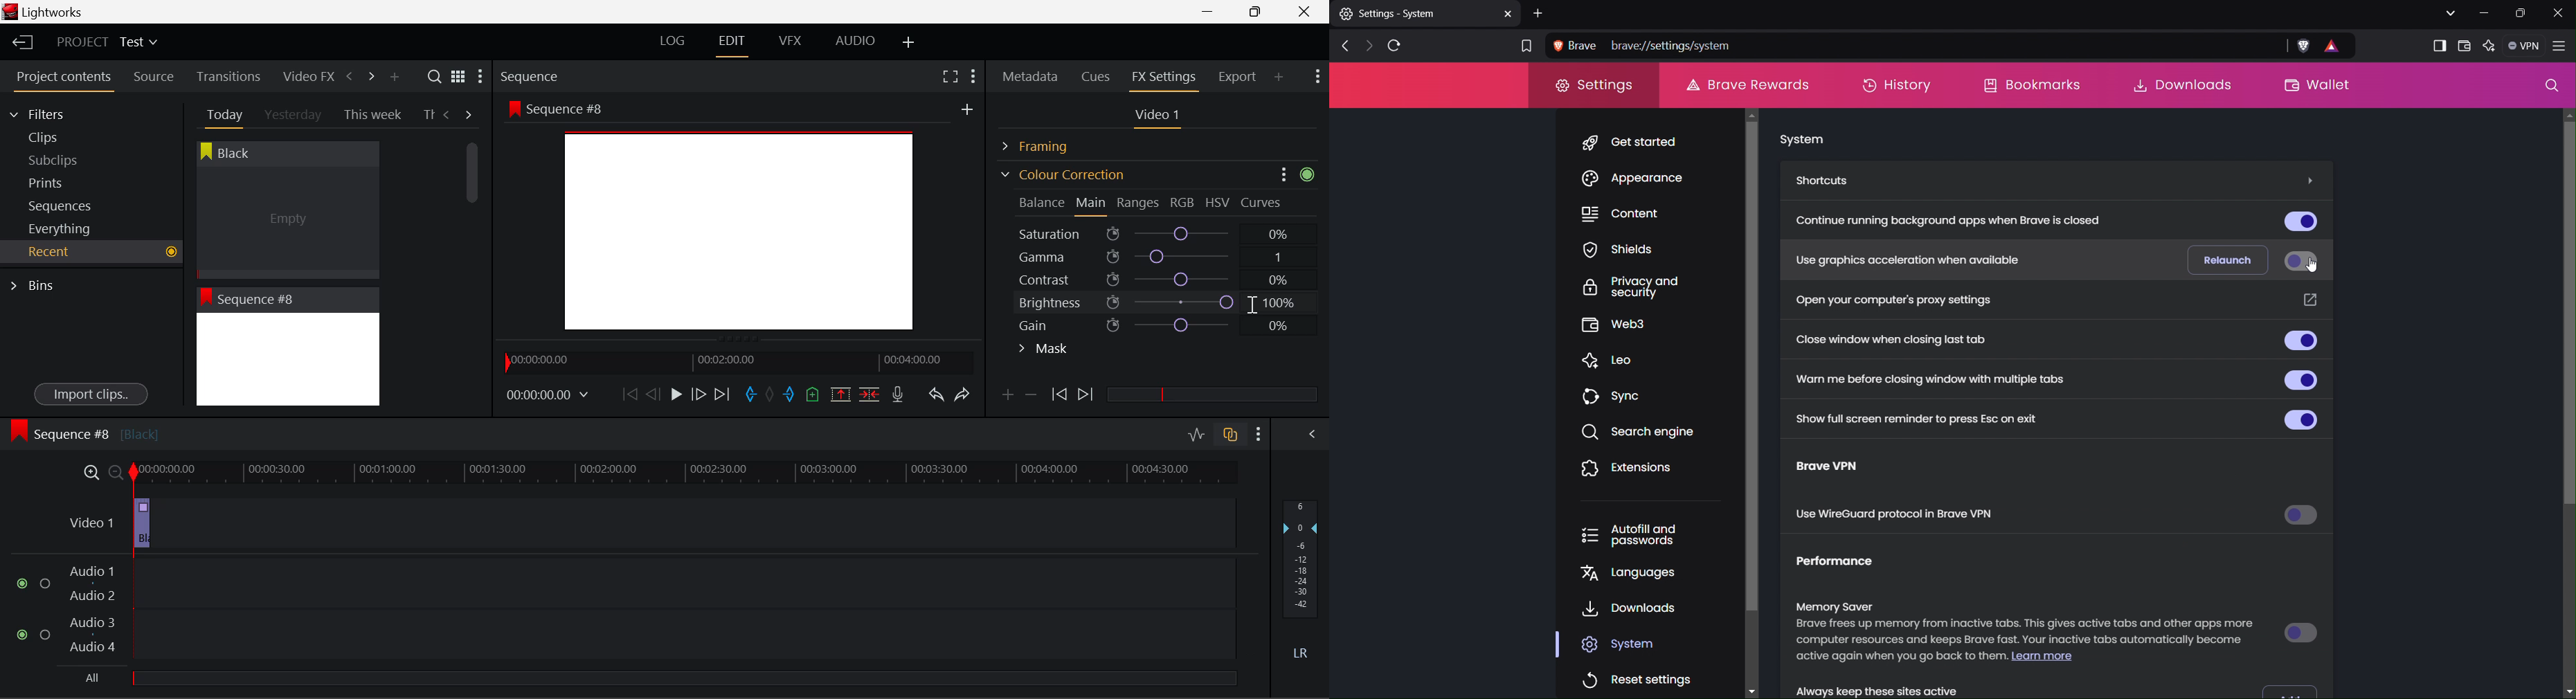 The width and height of the screenshot is (2576, 700). What do you see at coordinates (1171, 323) in the screenshot?
I see `Gain` at bounding box center [1171, 323].